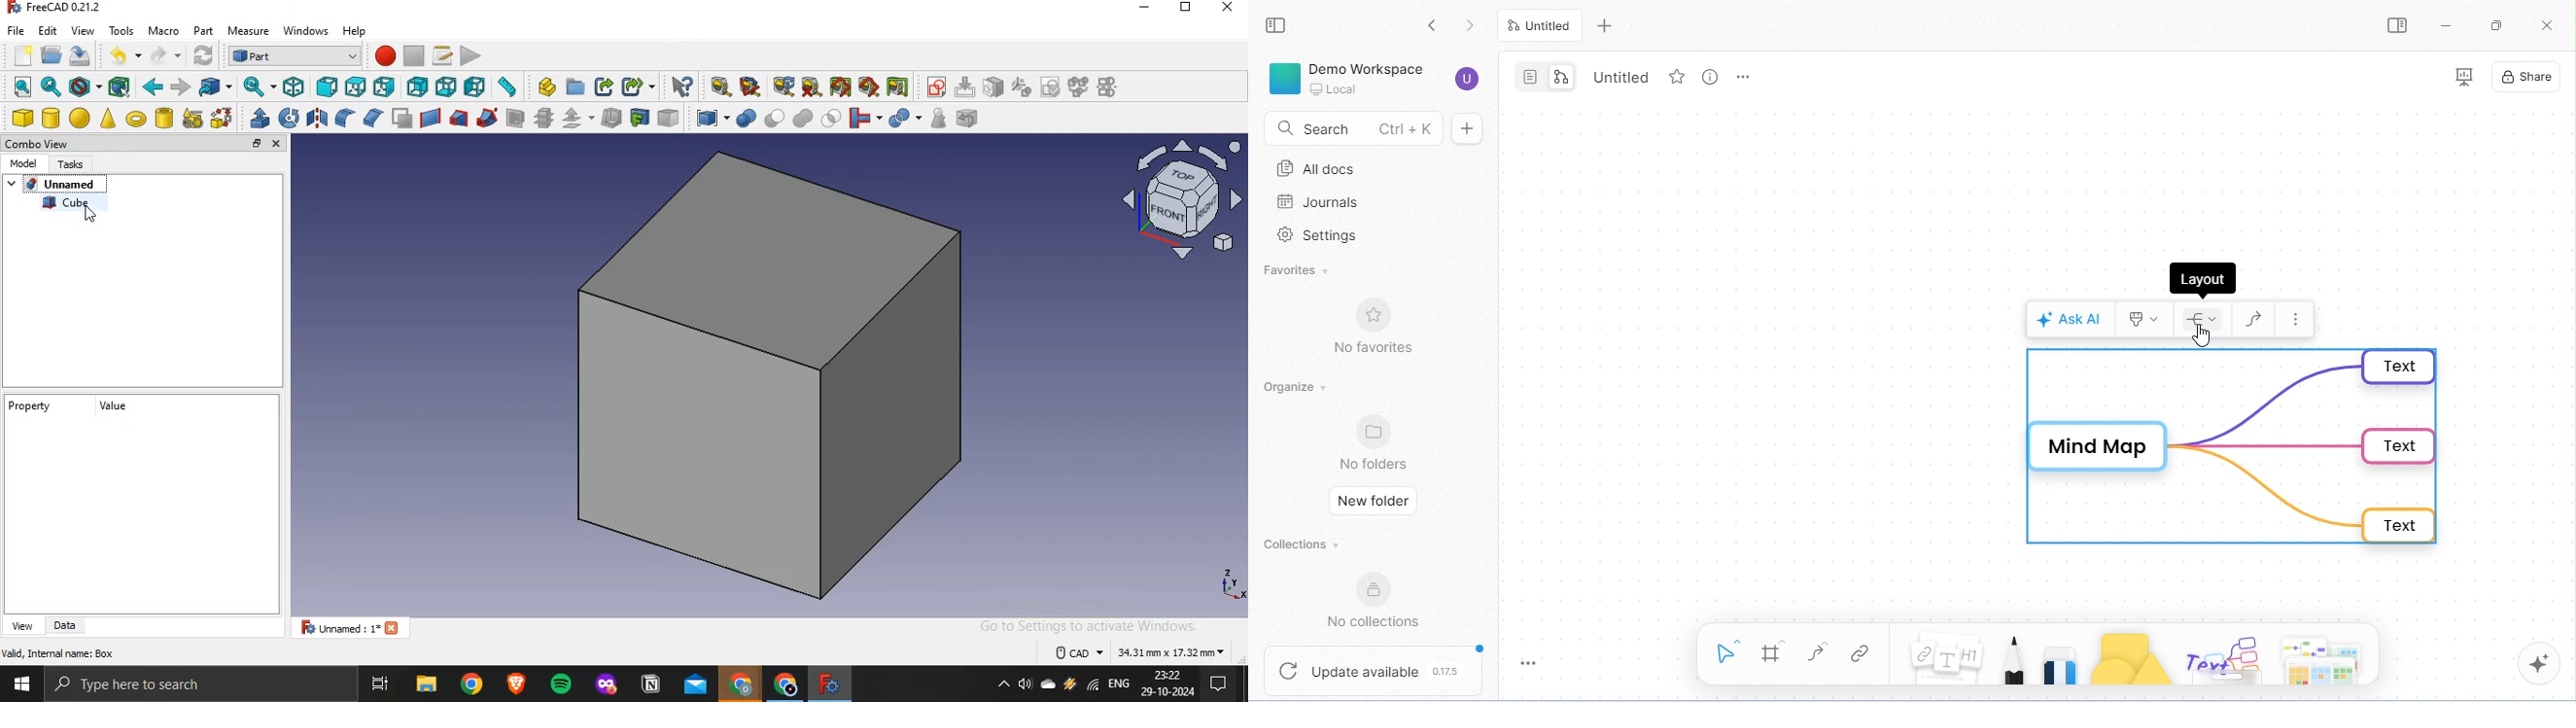  What do you see at coordinates (1303, 270) in the screenshot?
I see `favorites` at bounding box center [1303, 270].